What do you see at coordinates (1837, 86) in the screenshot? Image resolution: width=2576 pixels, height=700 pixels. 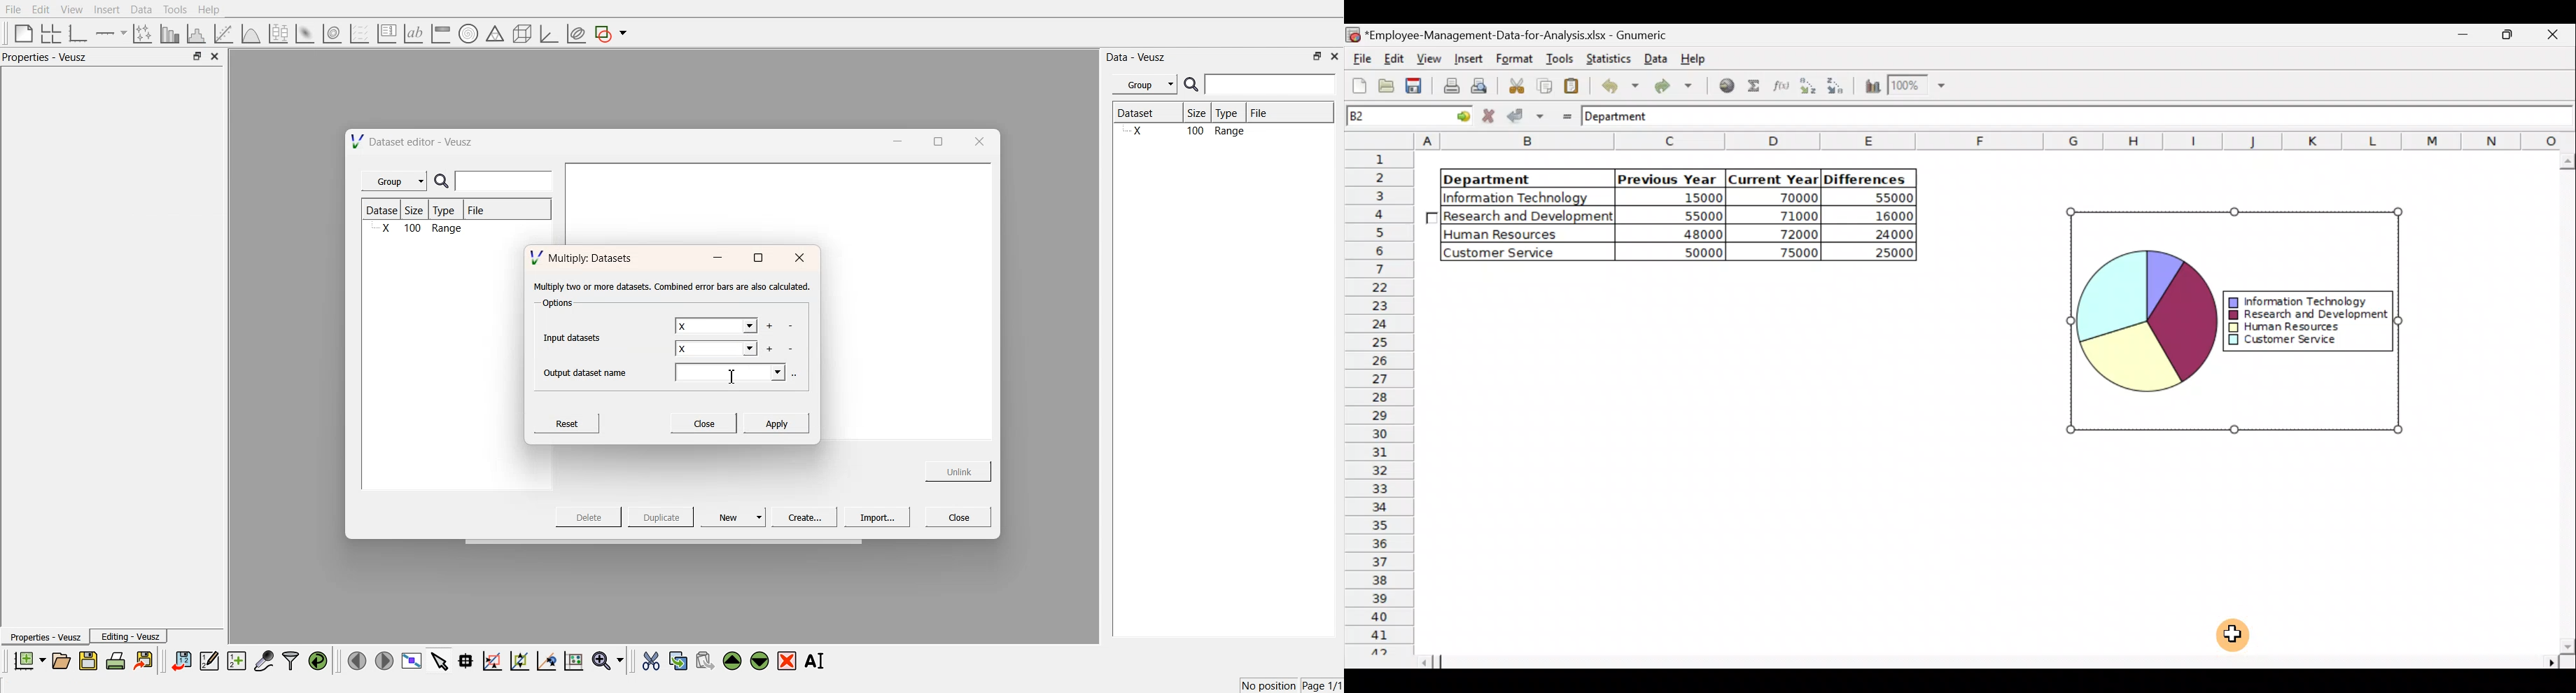 I see `Sort in descending order` at bounding box center [1837, 86].